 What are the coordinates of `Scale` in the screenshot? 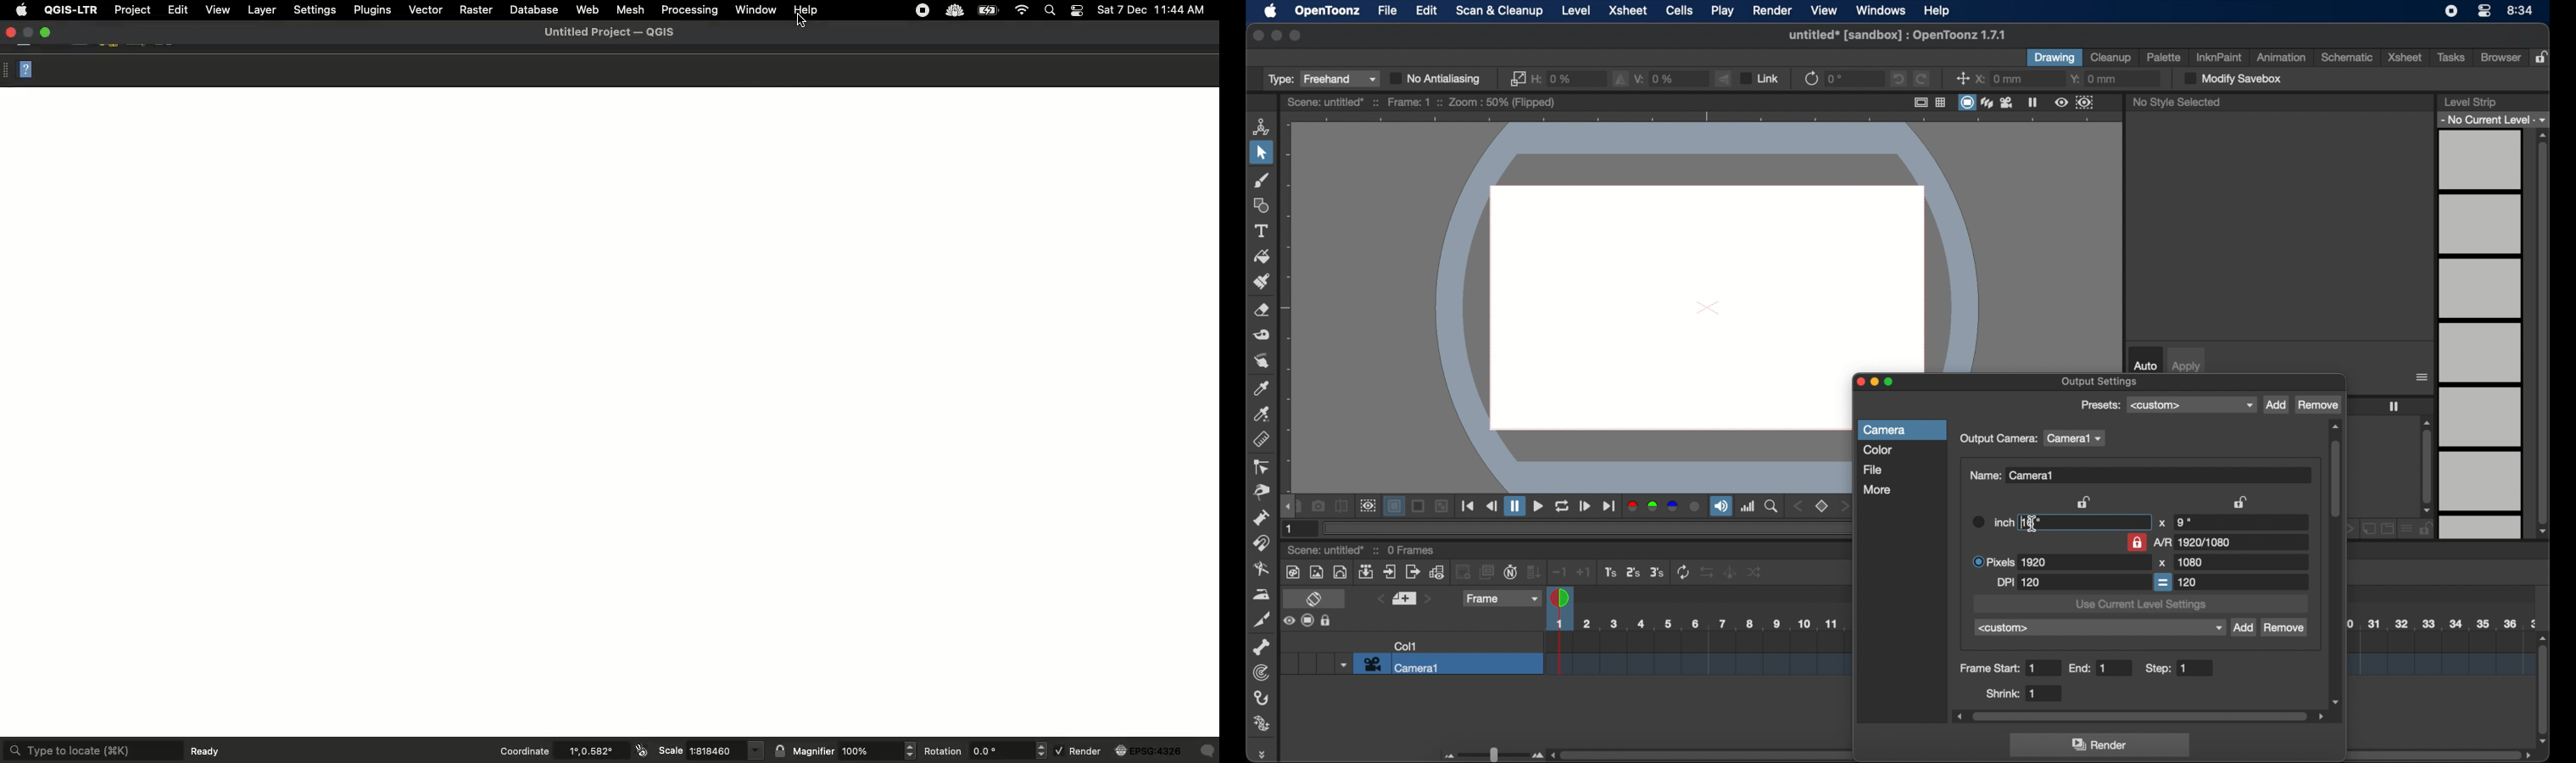 It's located at (711, 752).